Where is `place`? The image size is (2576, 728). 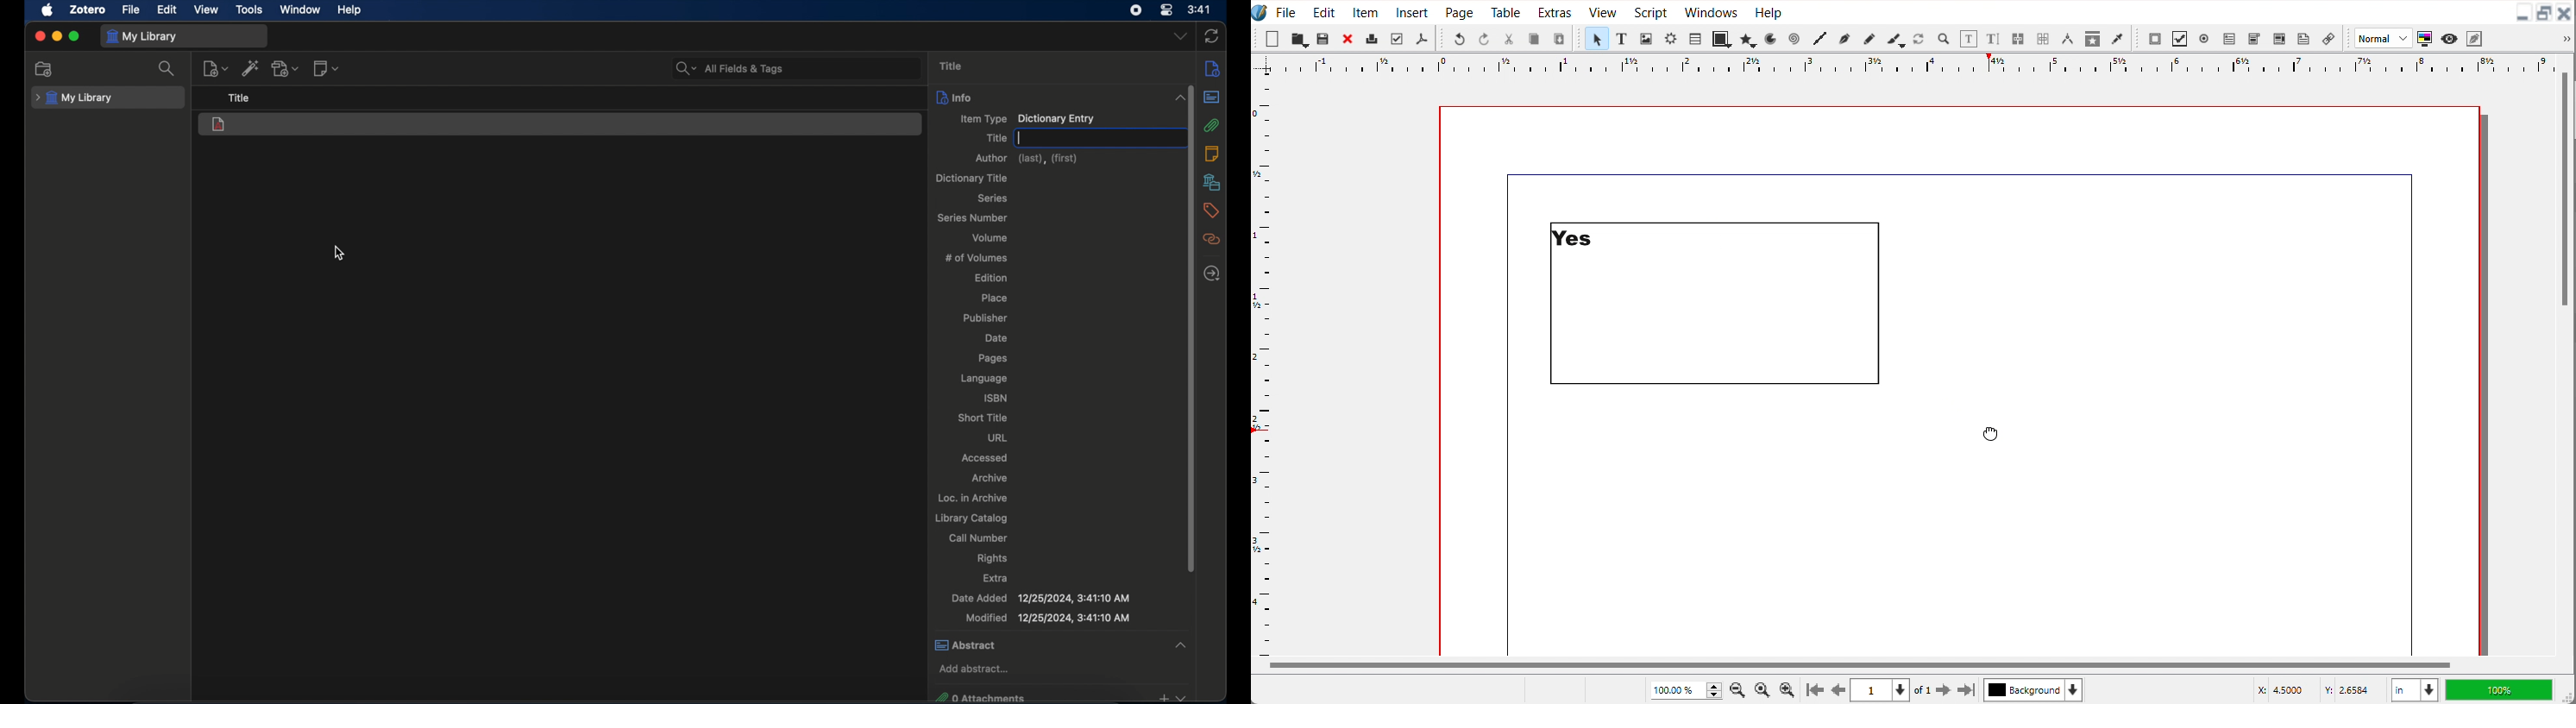
place is located at coordinates (995, 297).